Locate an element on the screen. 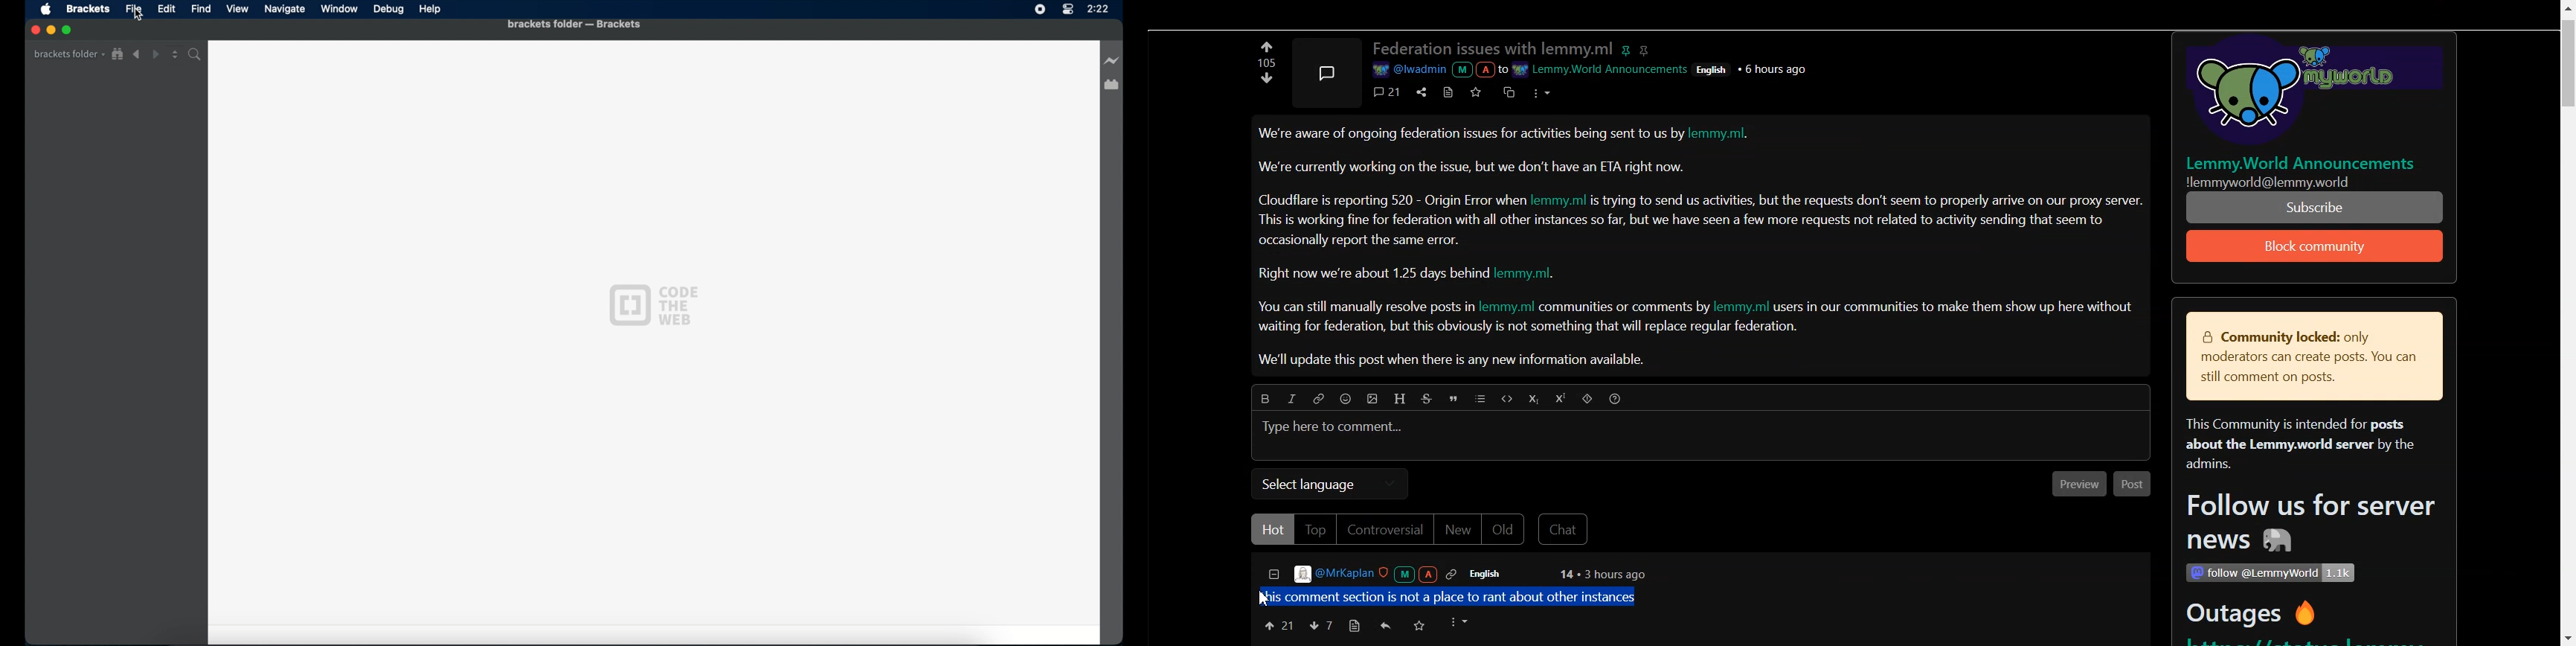   is located at coordinates (1776, 68).